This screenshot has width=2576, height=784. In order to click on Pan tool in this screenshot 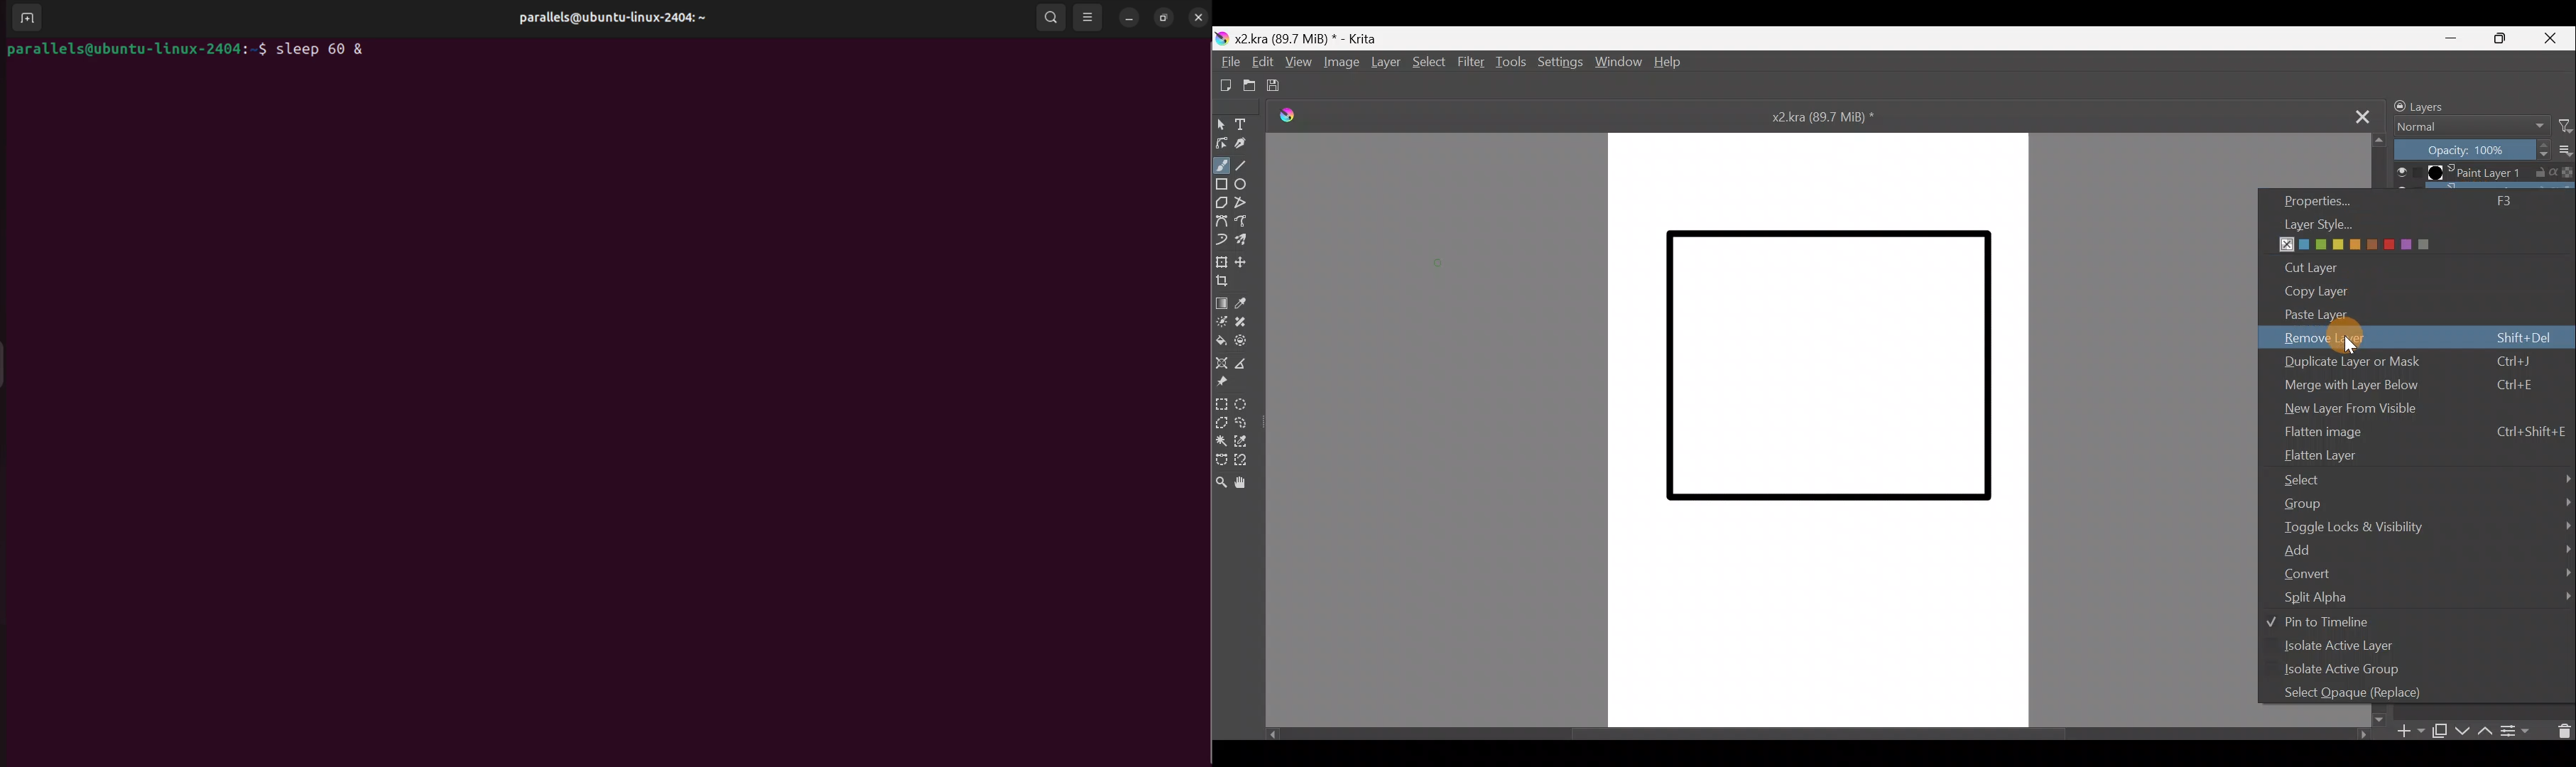, I will do `click(1245, 484)`.